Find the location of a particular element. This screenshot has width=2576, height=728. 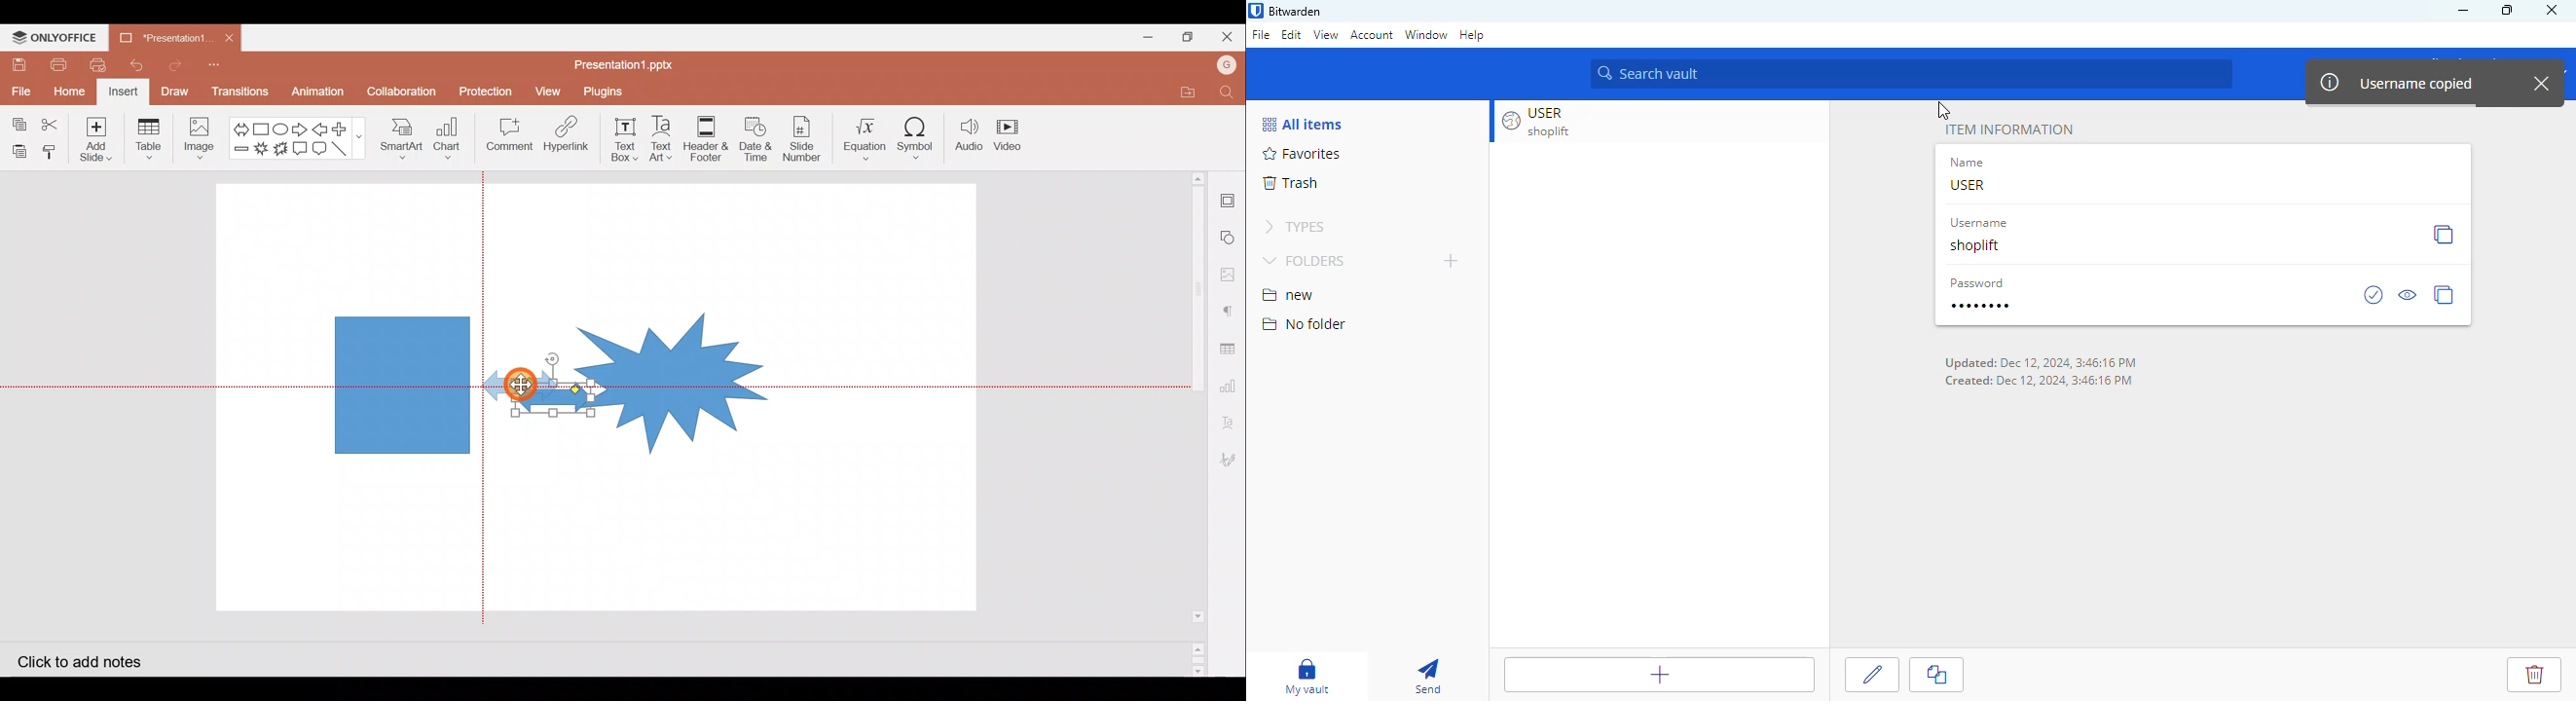

Updated: Dec 12 2024 3:46:16 PM is located at coordinates (2042, 363).